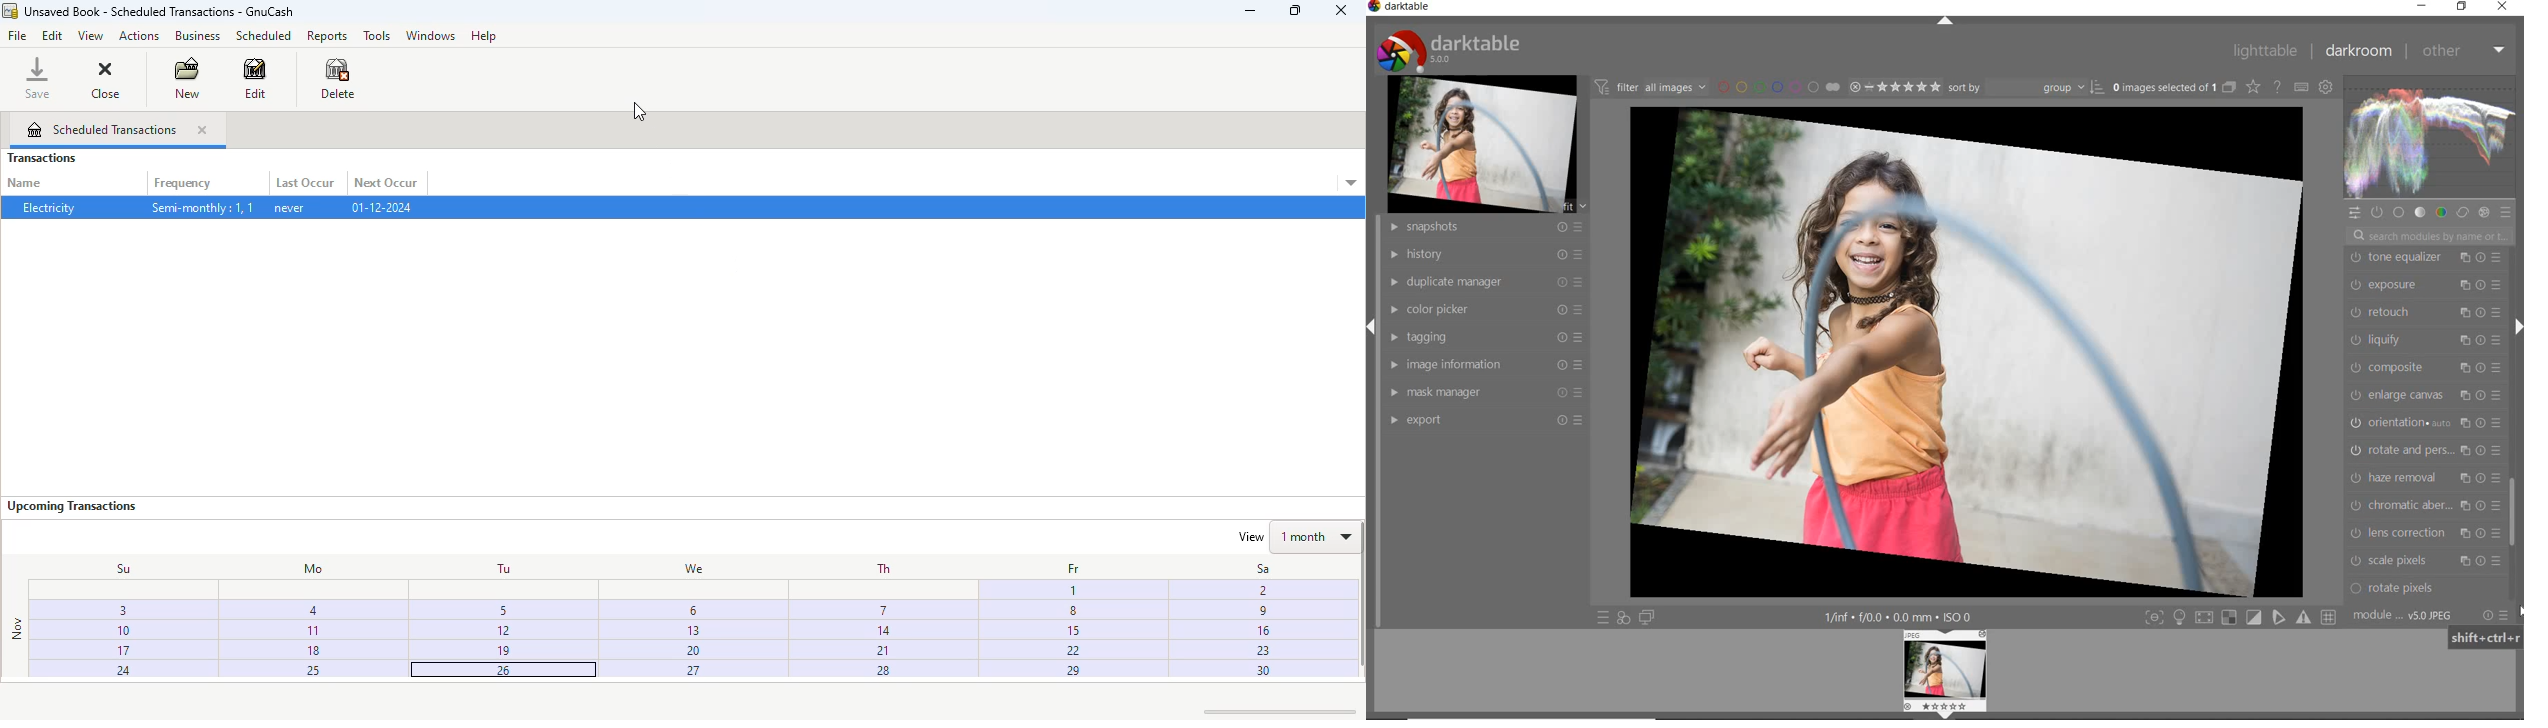 The image size is (2548, 728). Describe the element at coordinates (1967, 351) in the screenshot. I see `selected image` at that location.